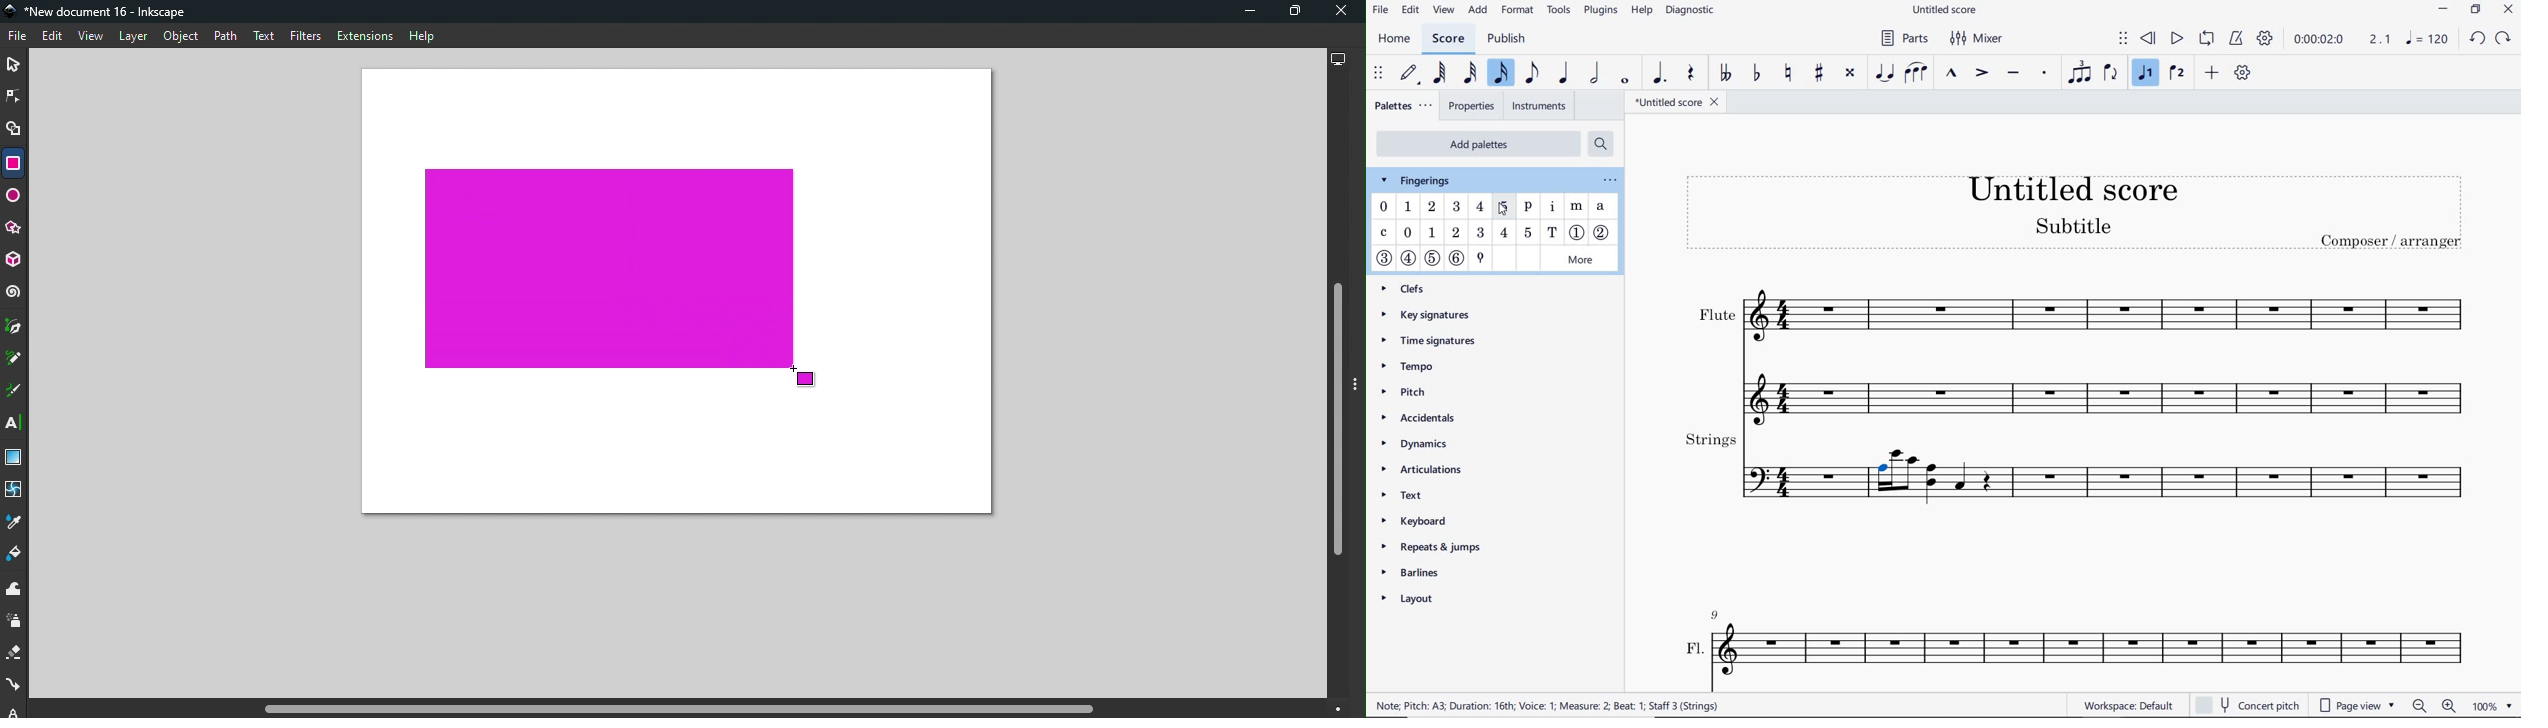 Image resolution: width=2548 pixels, height=728 pixels. What do you see at coordinates (1902, 38) in the screenshot?
I see `parts` at bounding box center [1902, 38].